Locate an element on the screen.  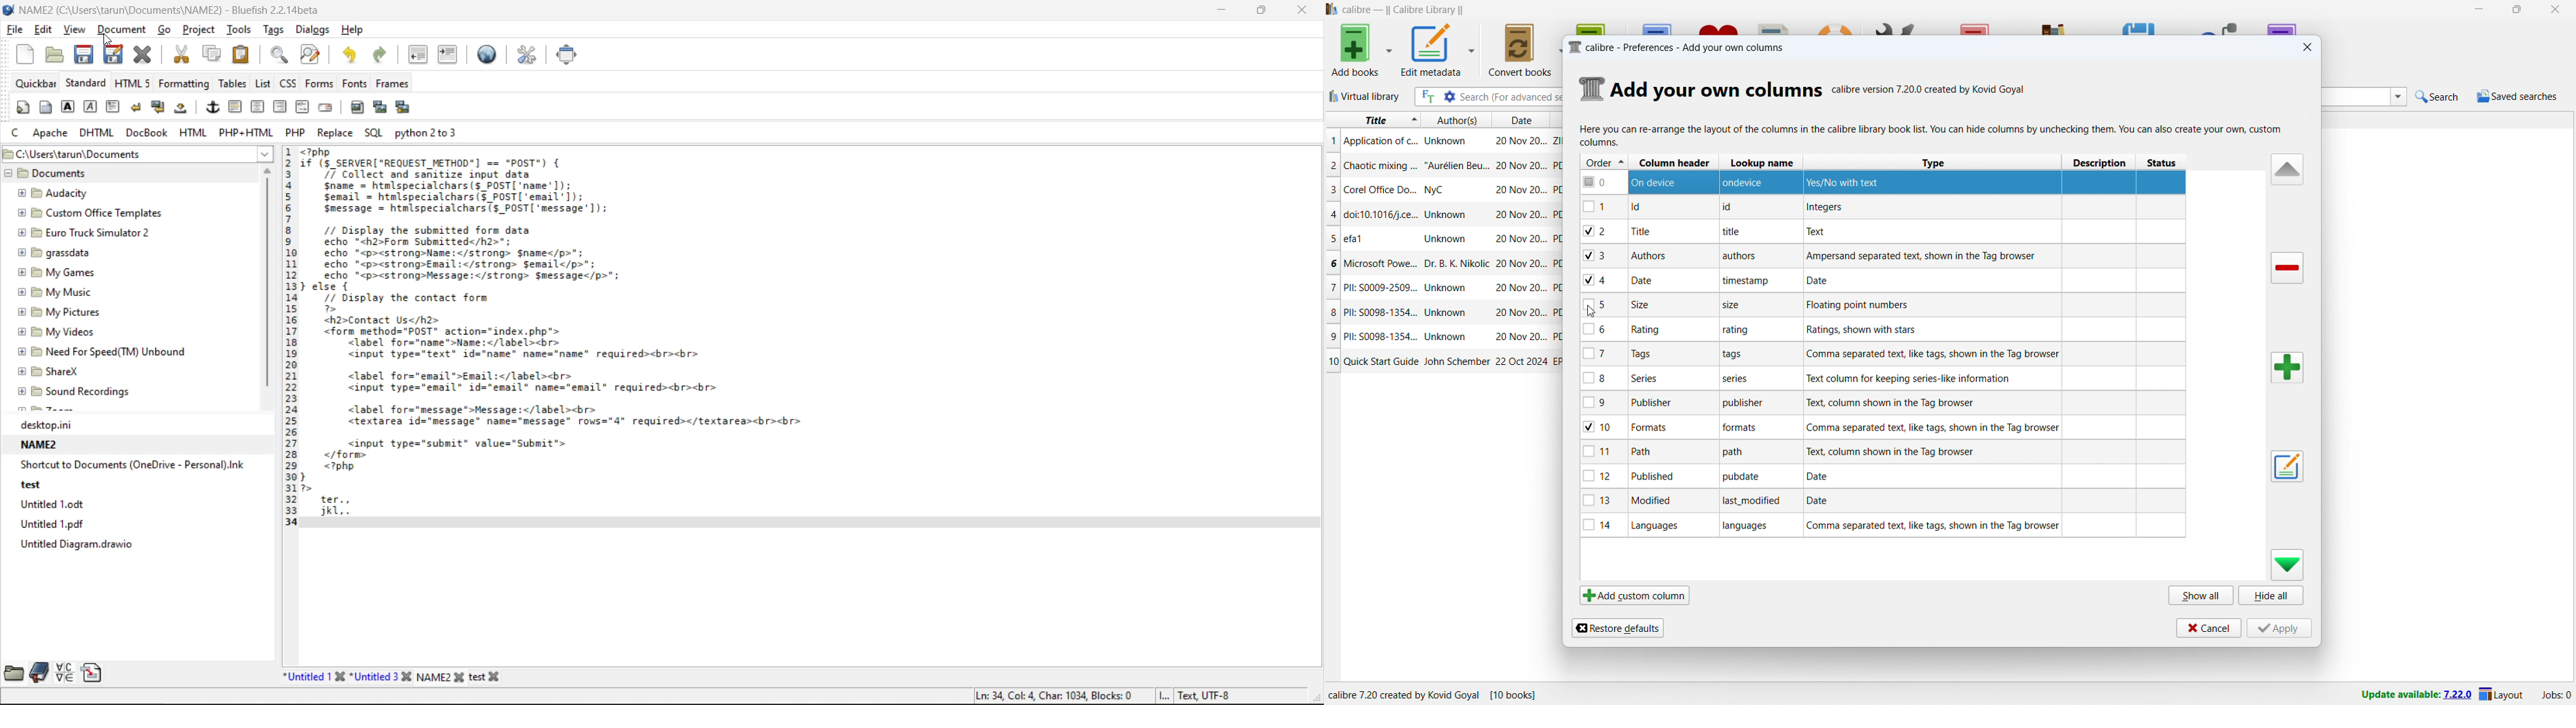
html comment is located at coordinates (303, 106).